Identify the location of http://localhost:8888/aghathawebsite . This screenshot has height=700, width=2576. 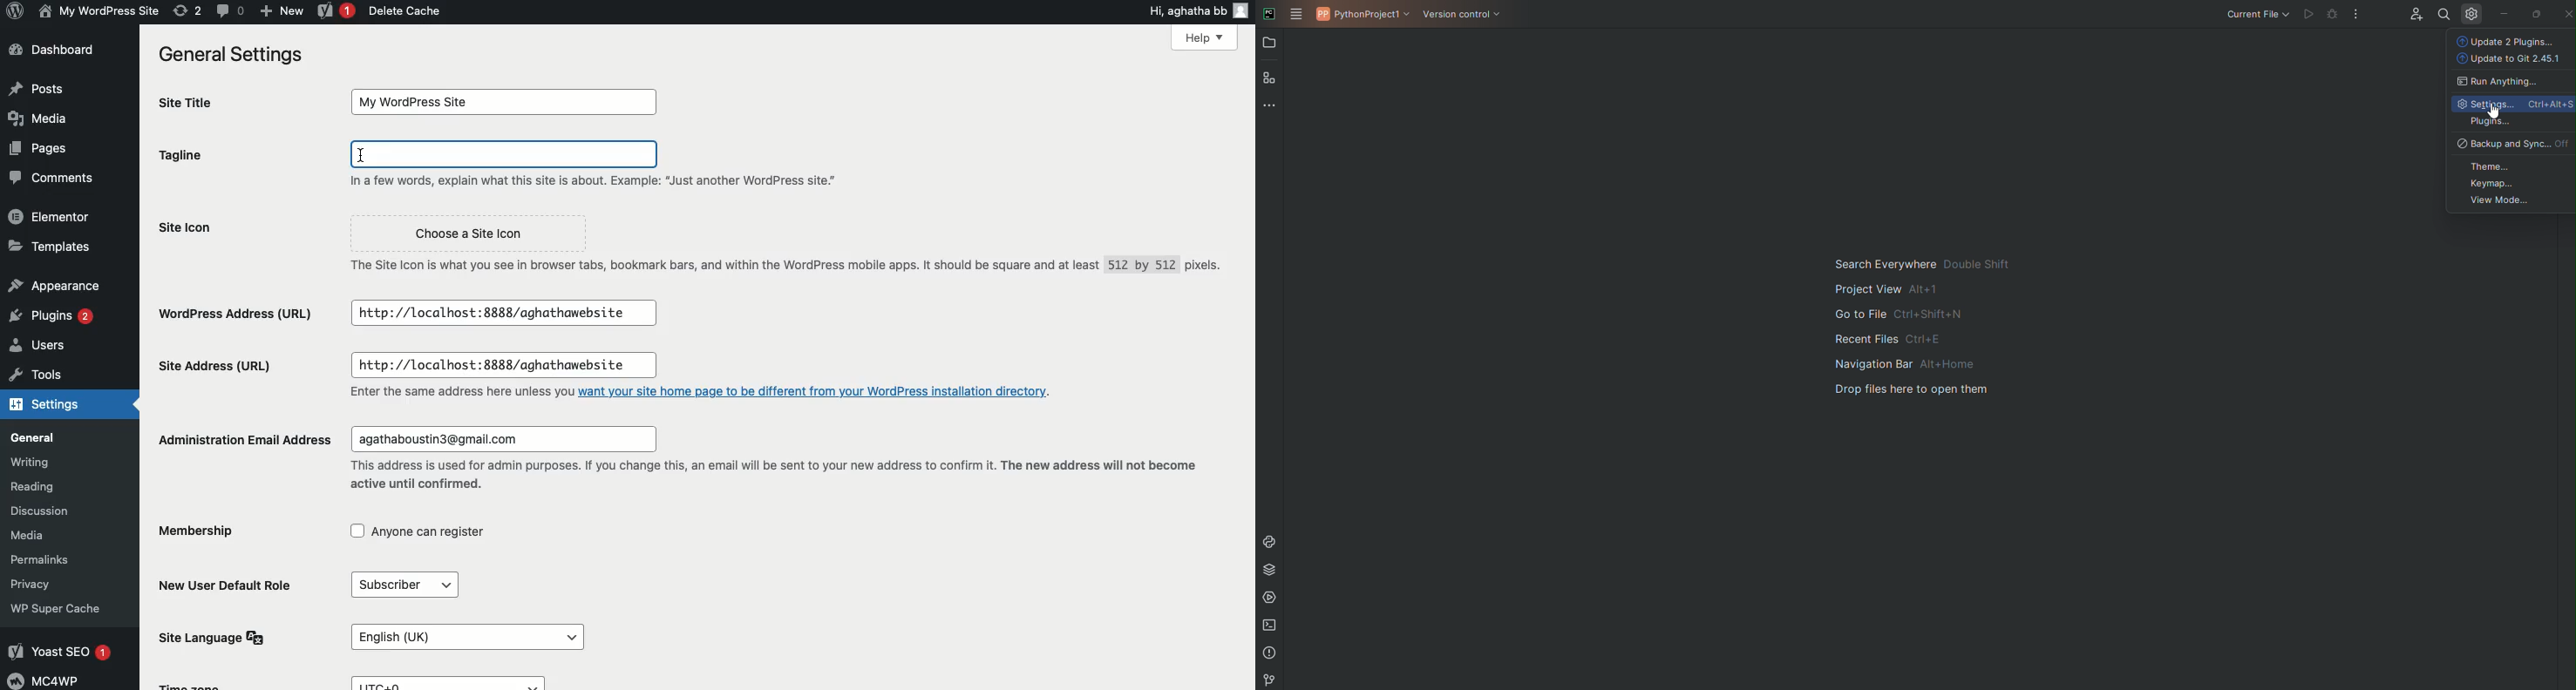
(510, 363).